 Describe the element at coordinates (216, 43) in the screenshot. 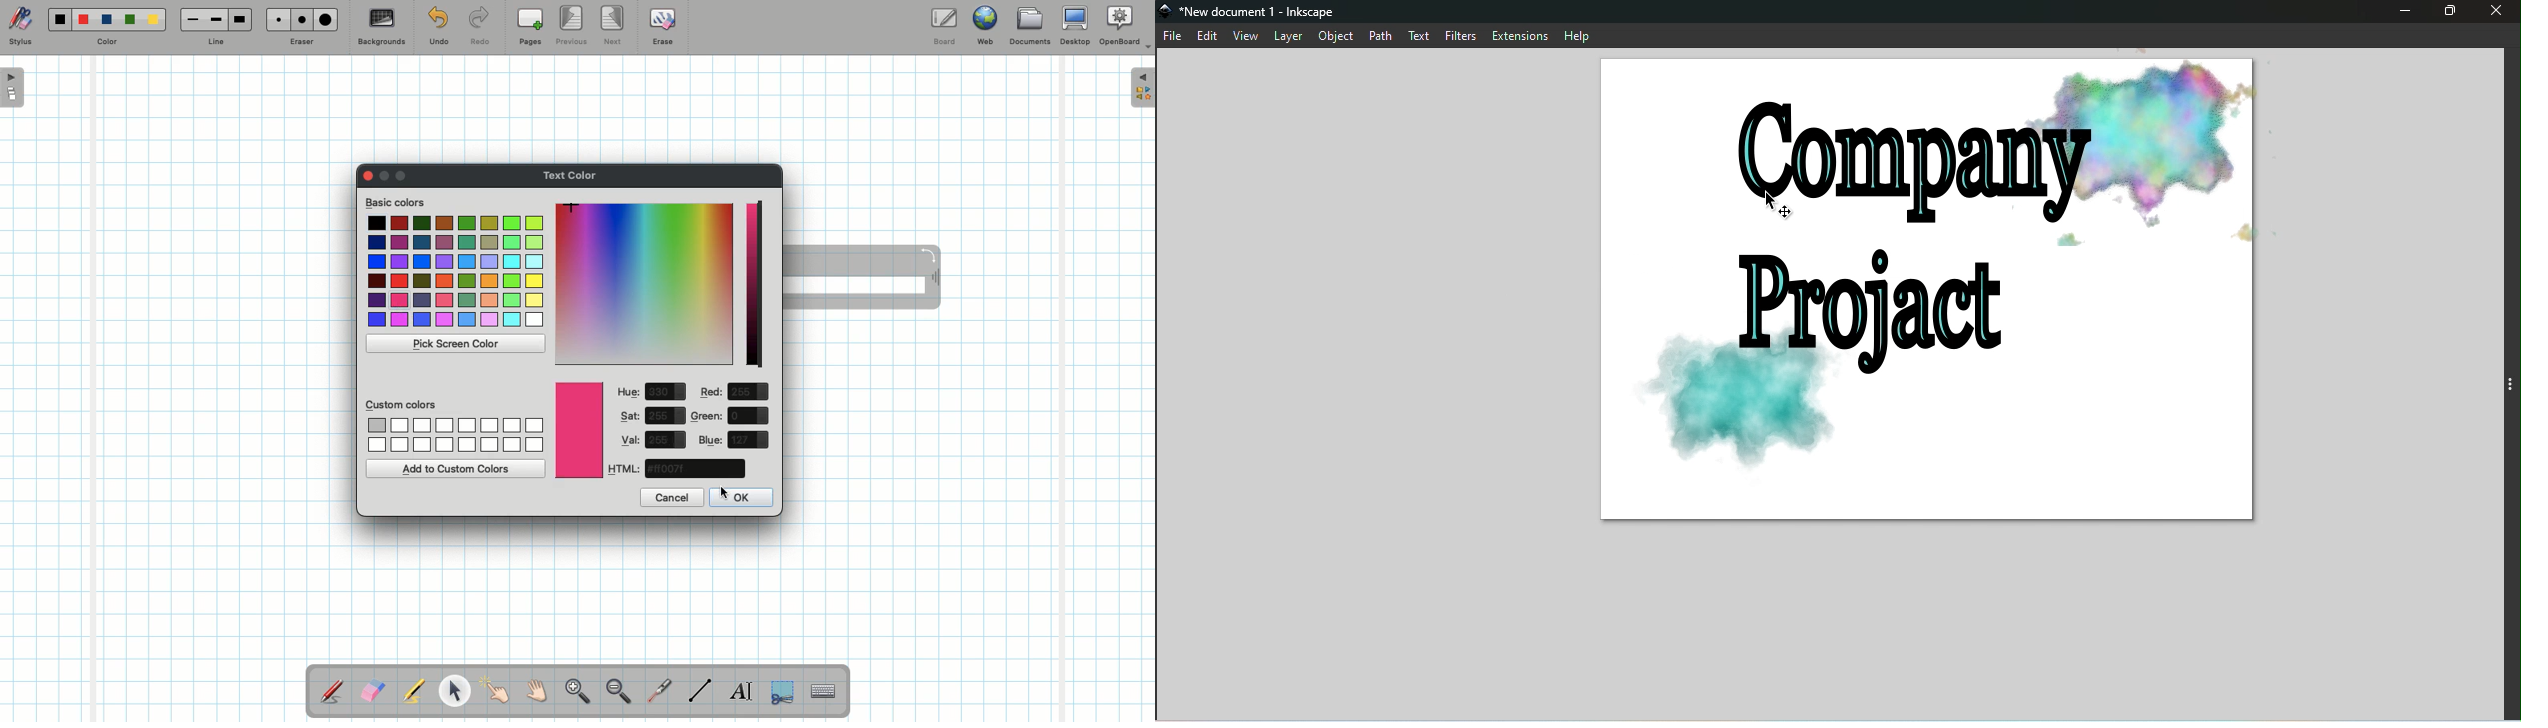

I see `Line` at that location.